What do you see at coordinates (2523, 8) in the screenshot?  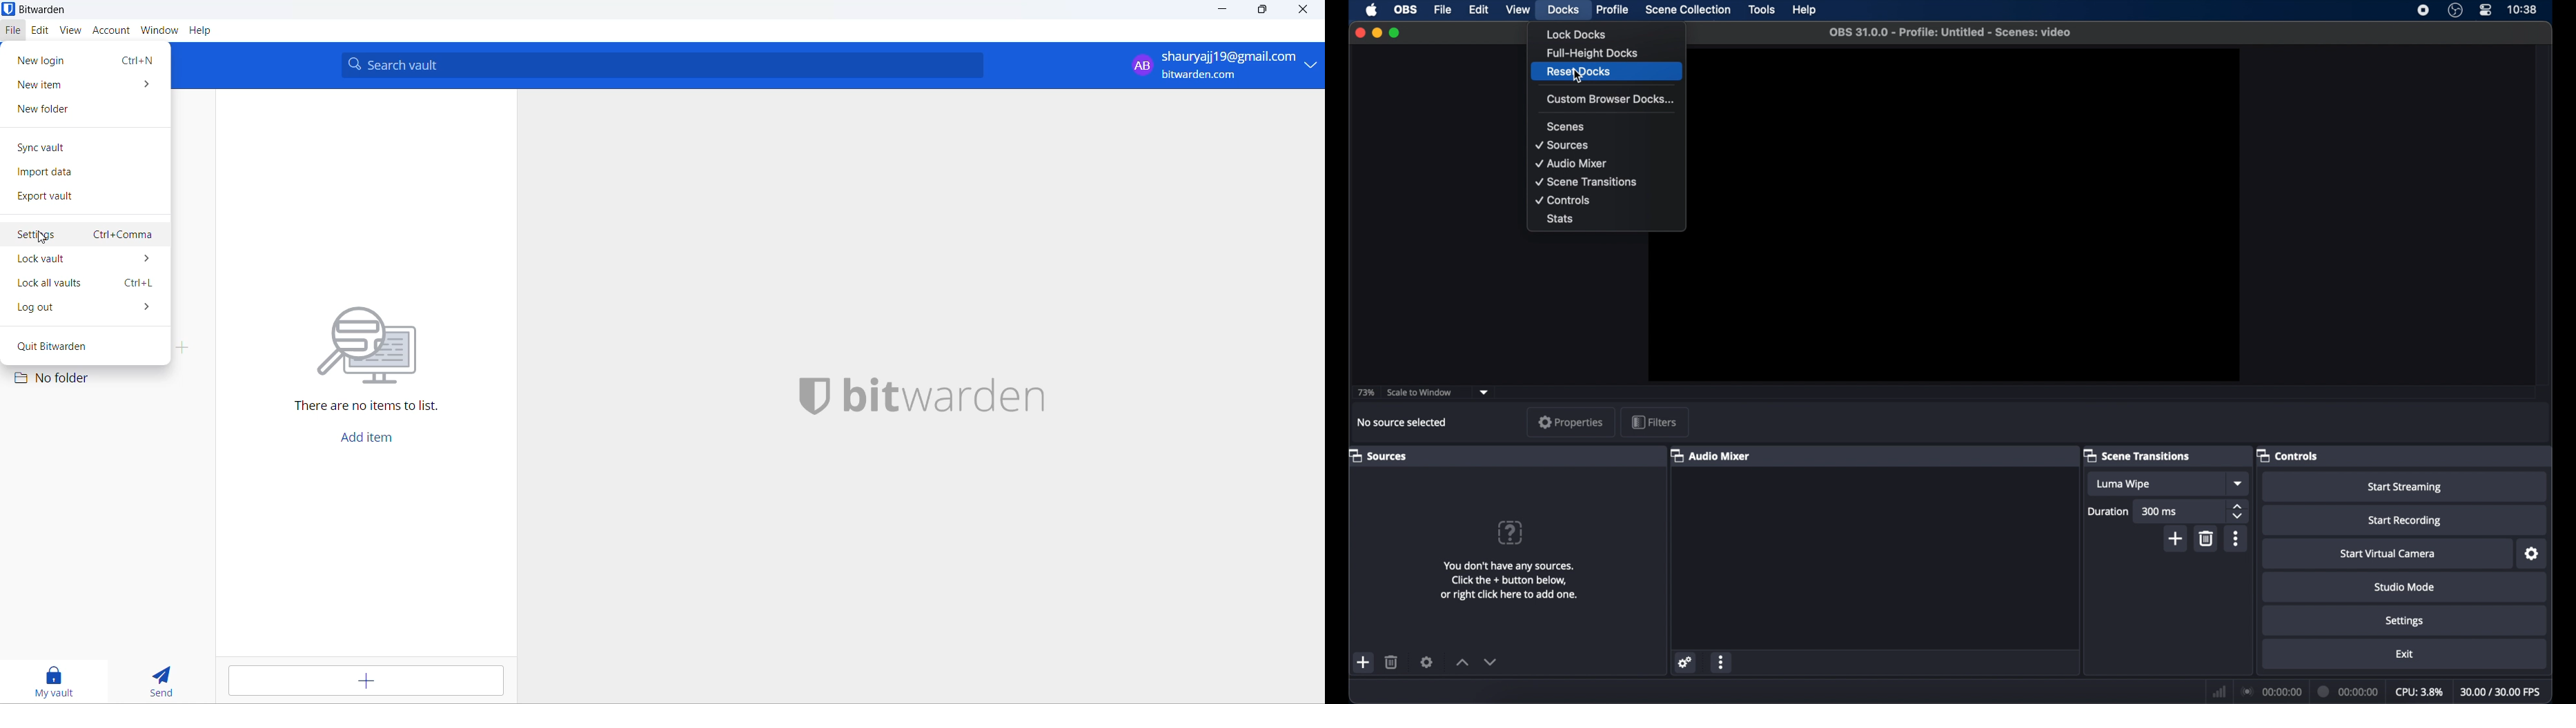 I see `10:38` at bounding box center [2523, 8].